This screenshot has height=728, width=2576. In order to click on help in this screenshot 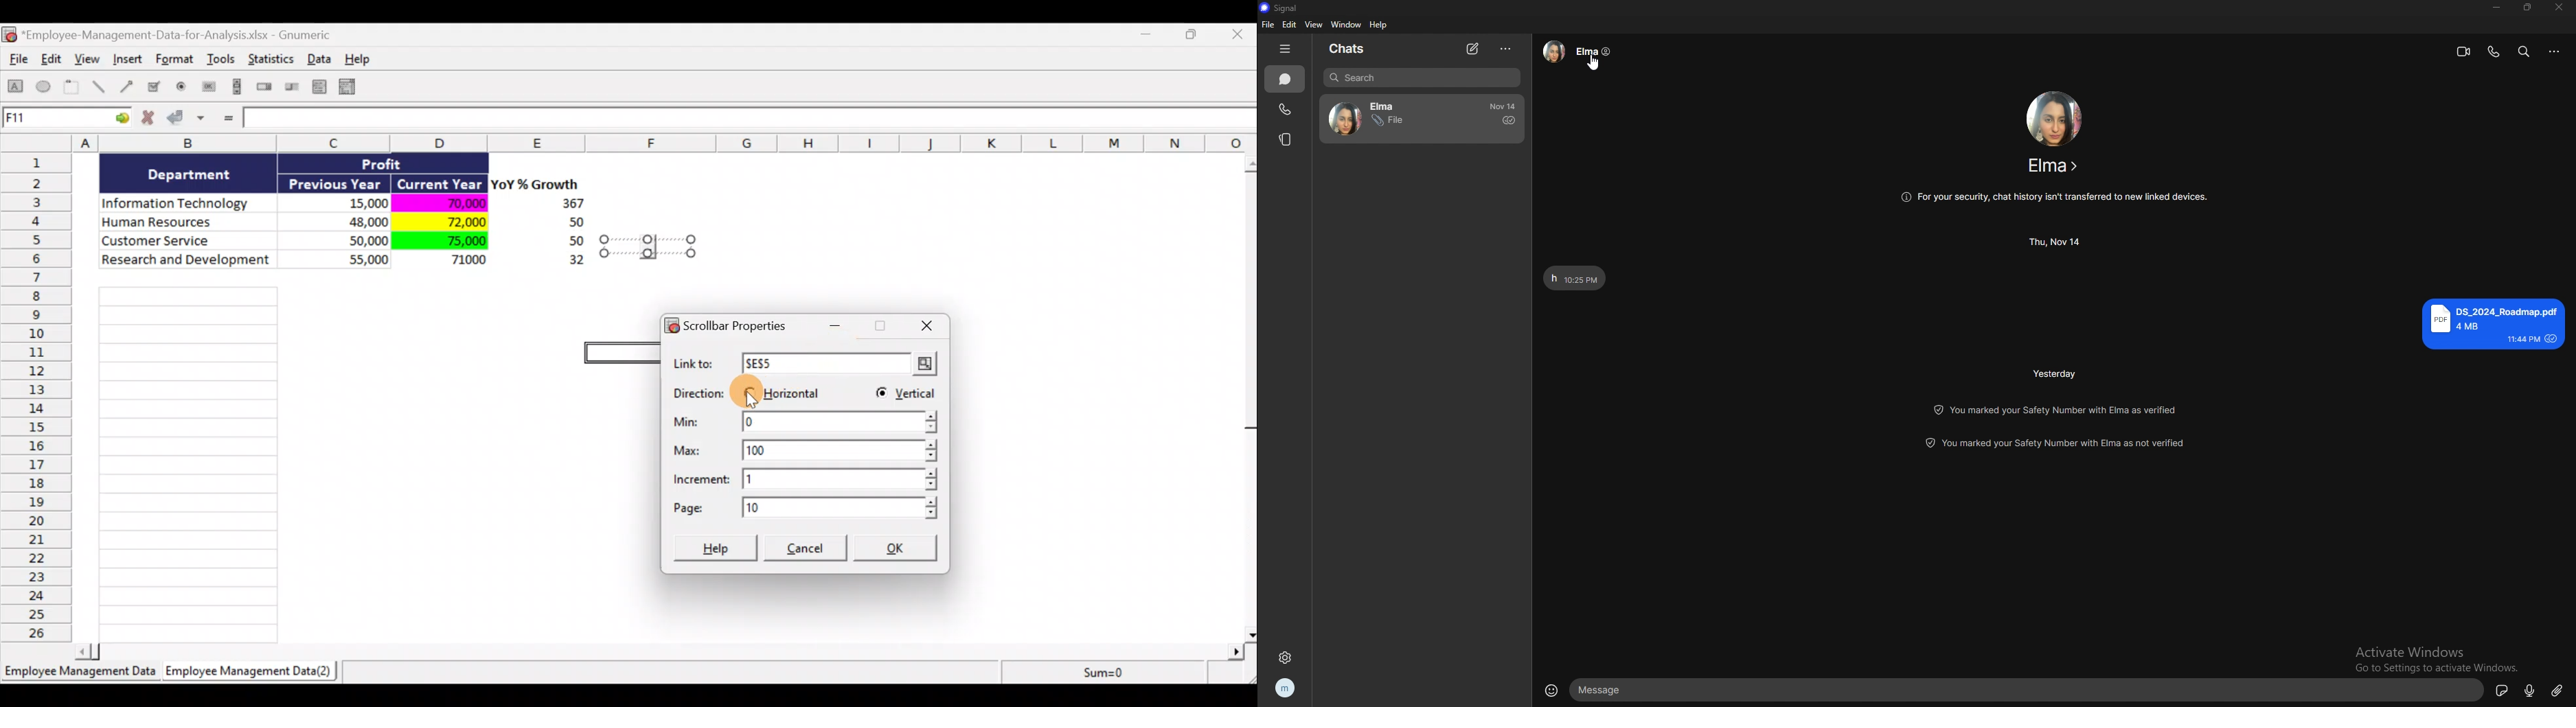, I will do `click(1380, 25)`.